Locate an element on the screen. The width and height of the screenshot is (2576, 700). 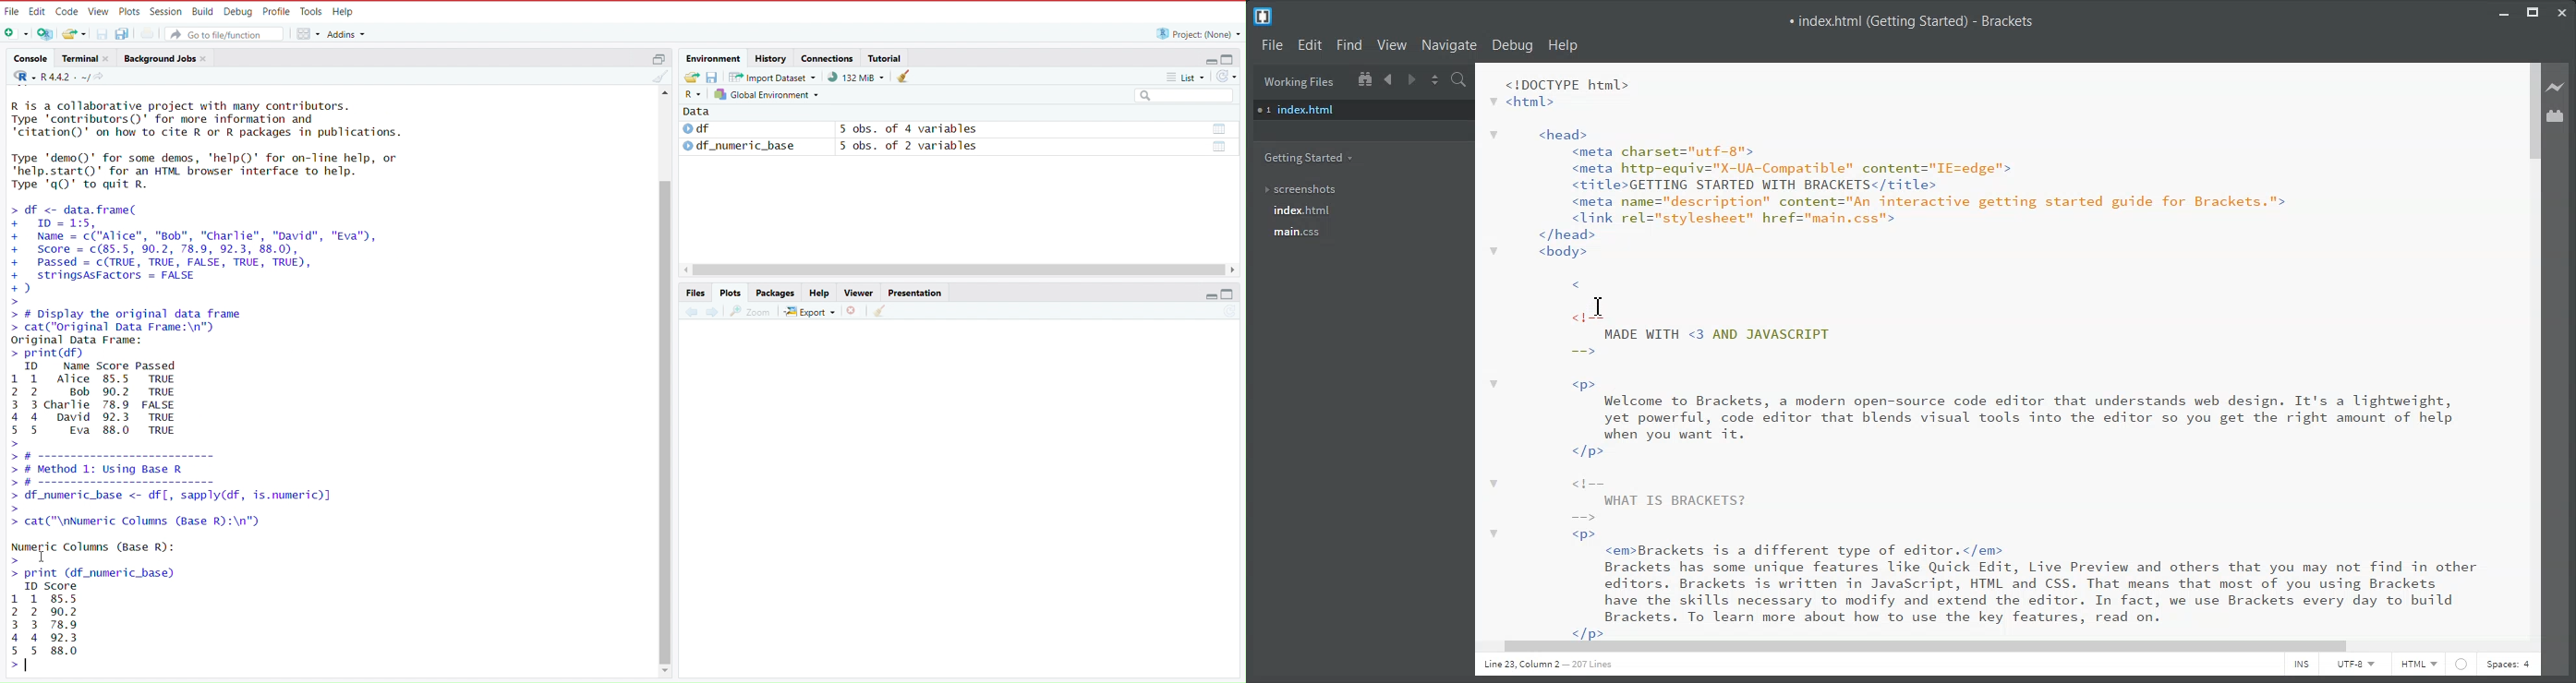
session is located at coordinates (166, 10).